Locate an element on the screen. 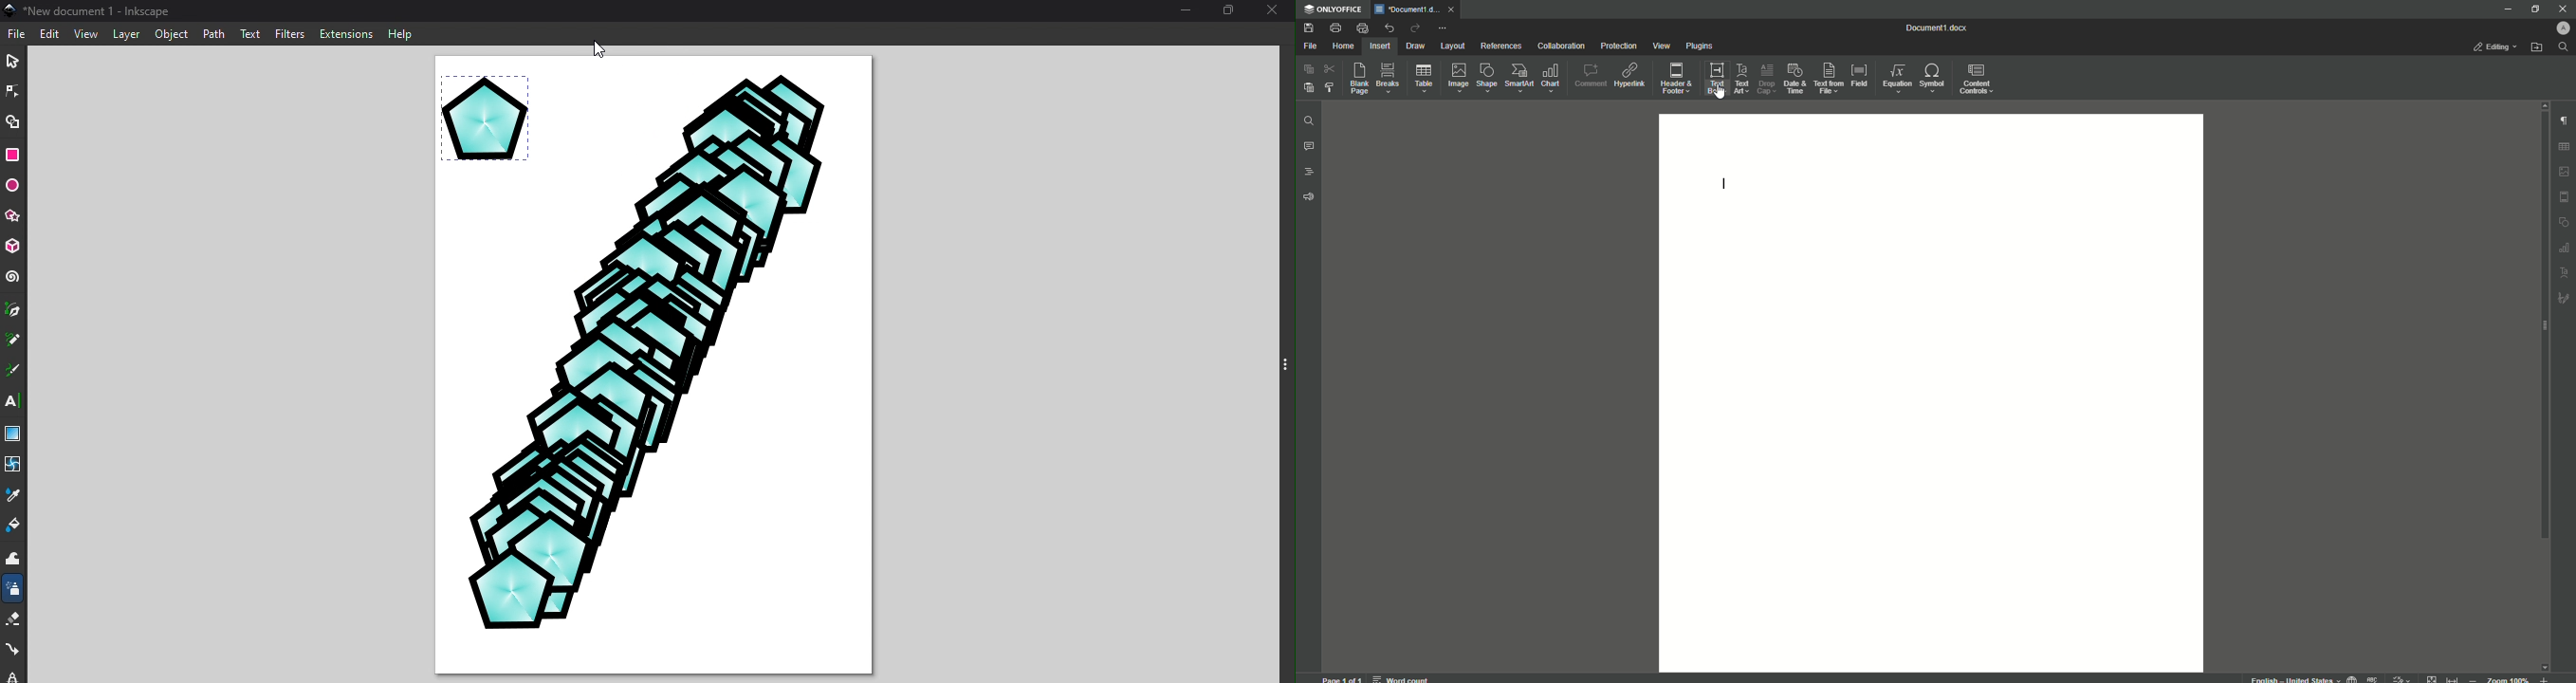  Quick Print is located at coordinates (1362, 28).